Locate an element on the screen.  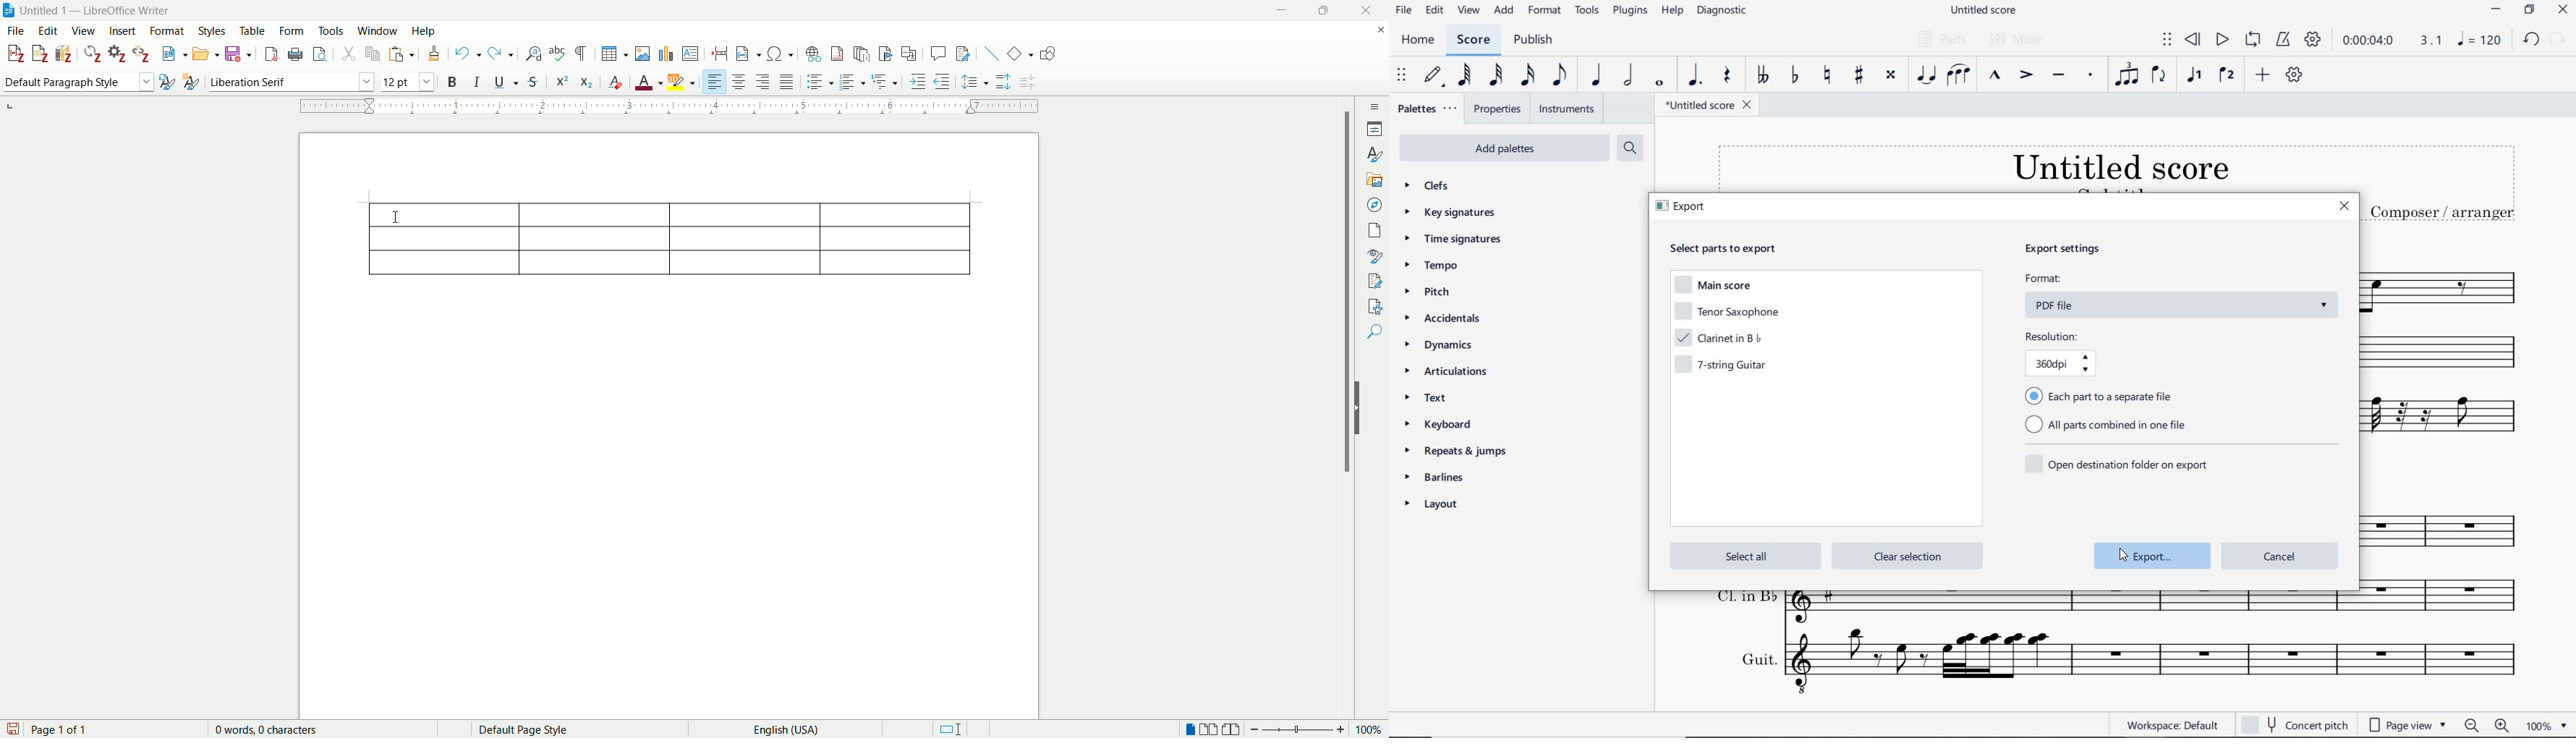
open is located at coordinates (203, 55).